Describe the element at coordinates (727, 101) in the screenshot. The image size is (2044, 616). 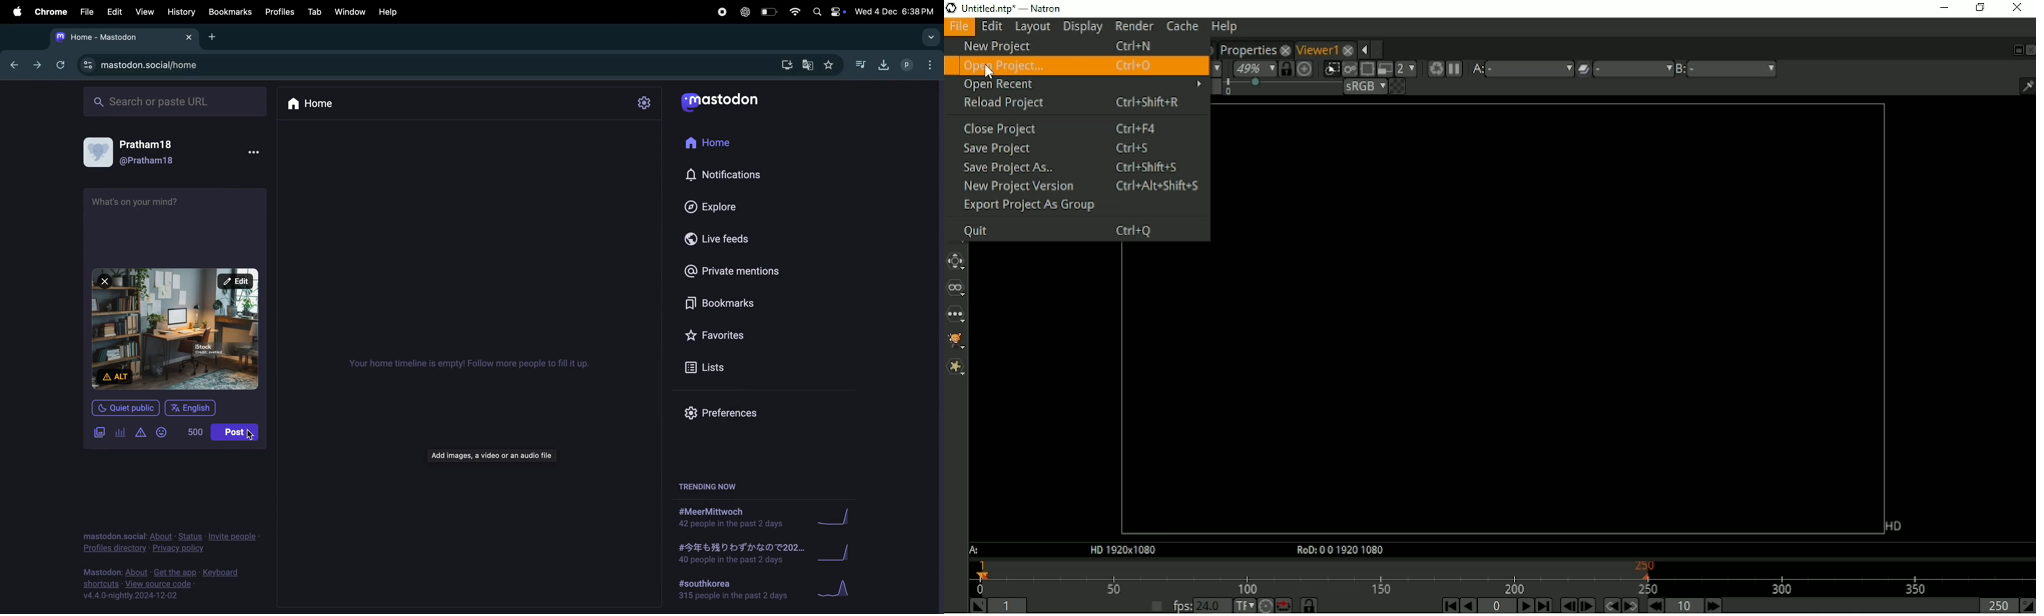
I see `mastodon ` at that location.